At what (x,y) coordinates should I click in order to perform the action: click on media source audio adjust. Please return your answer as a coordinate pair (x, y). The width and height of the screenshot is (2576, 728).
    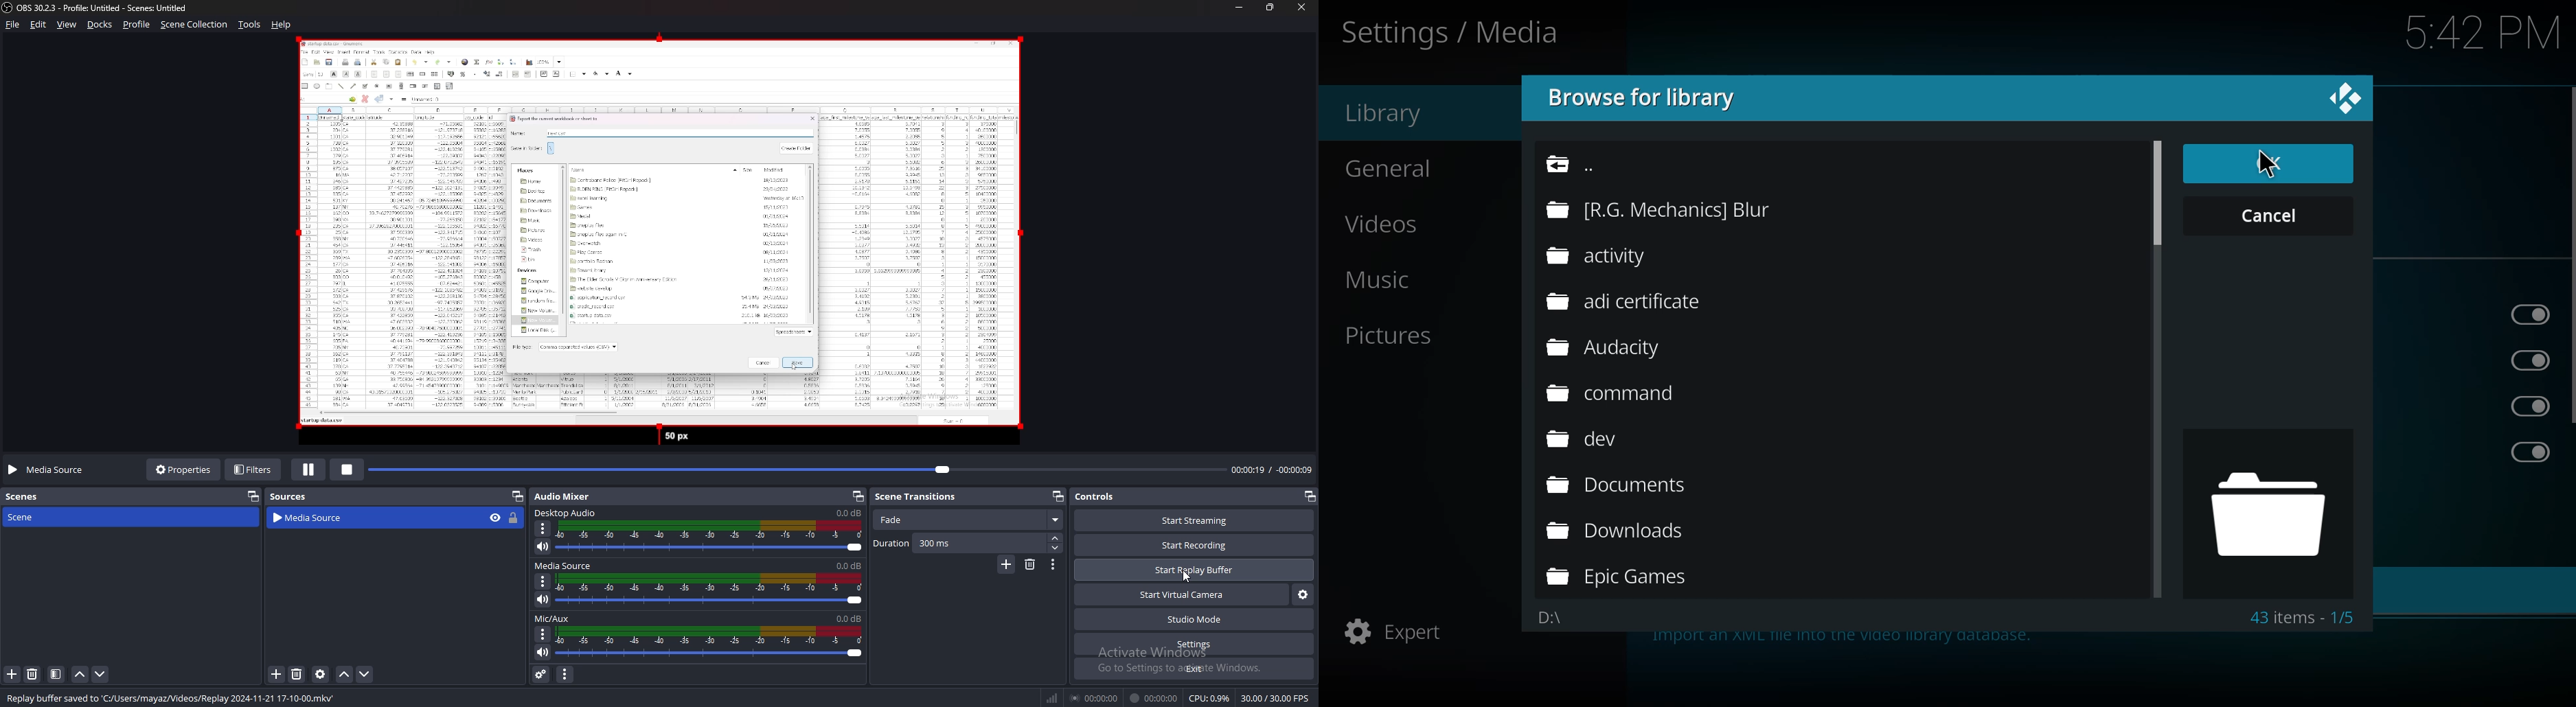
    Looking at the image, I should click on (711, 589).